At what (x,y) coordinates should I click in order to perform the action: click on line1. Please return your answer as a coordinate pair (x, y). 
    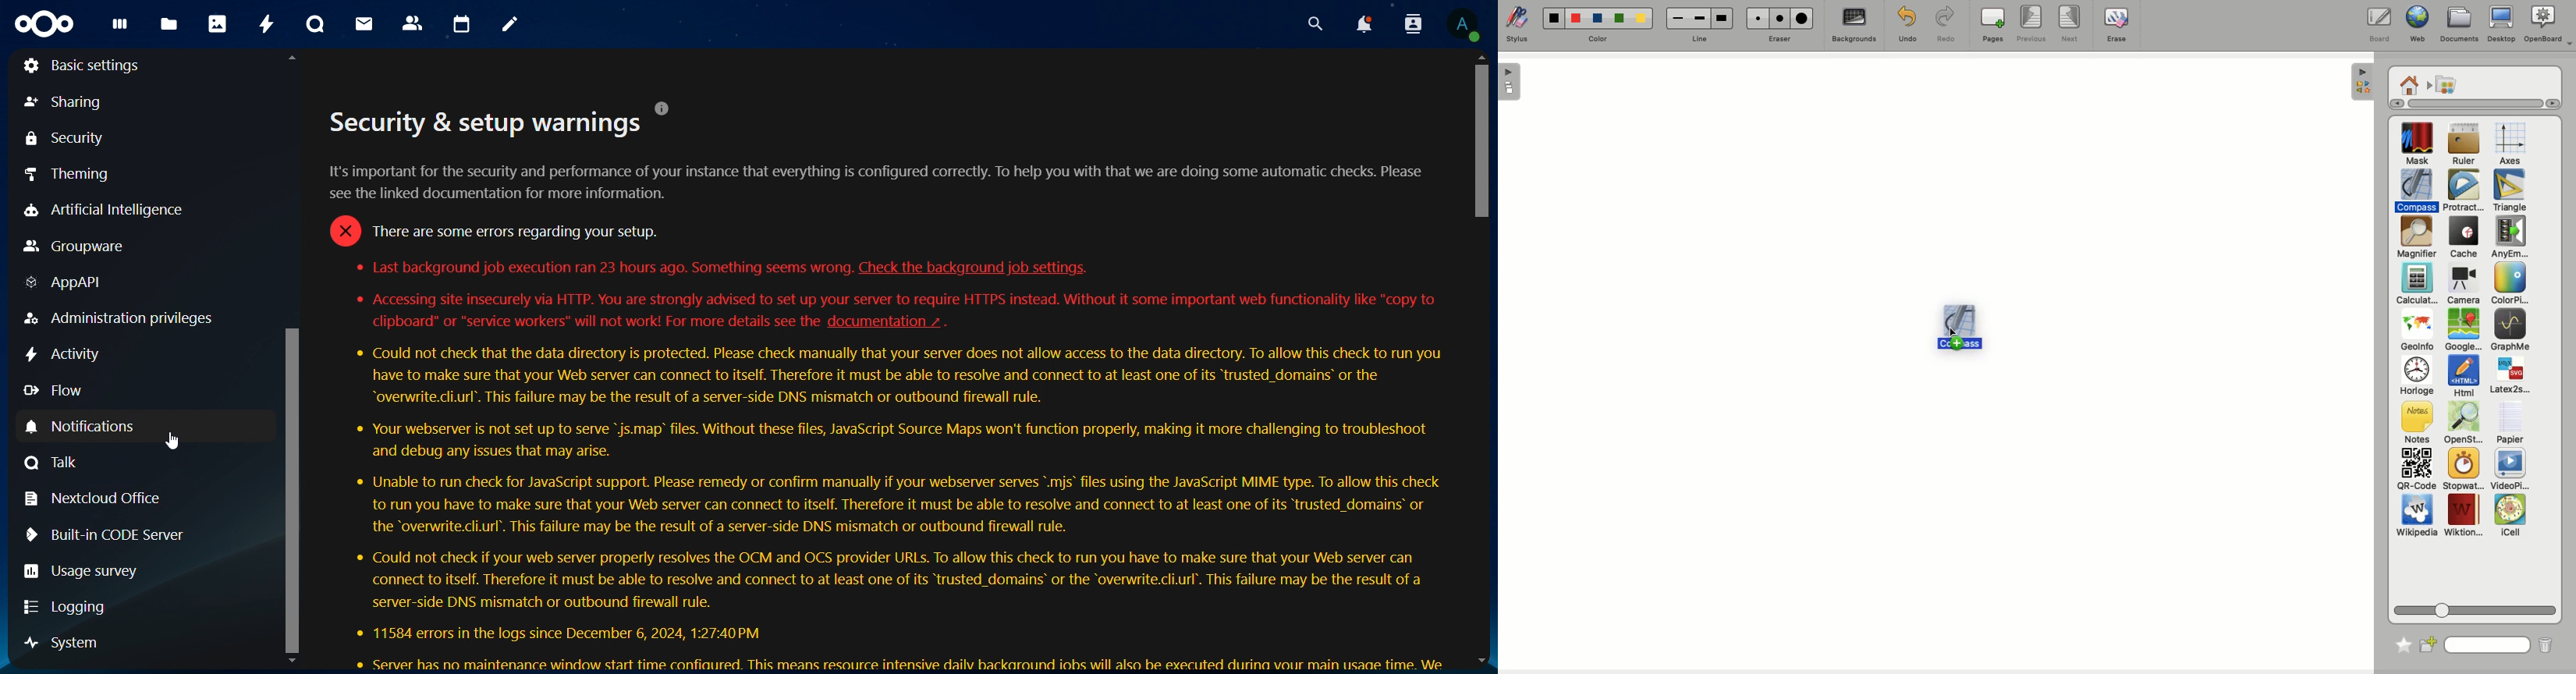
    Looking at the image, I should click on (1677, 17).